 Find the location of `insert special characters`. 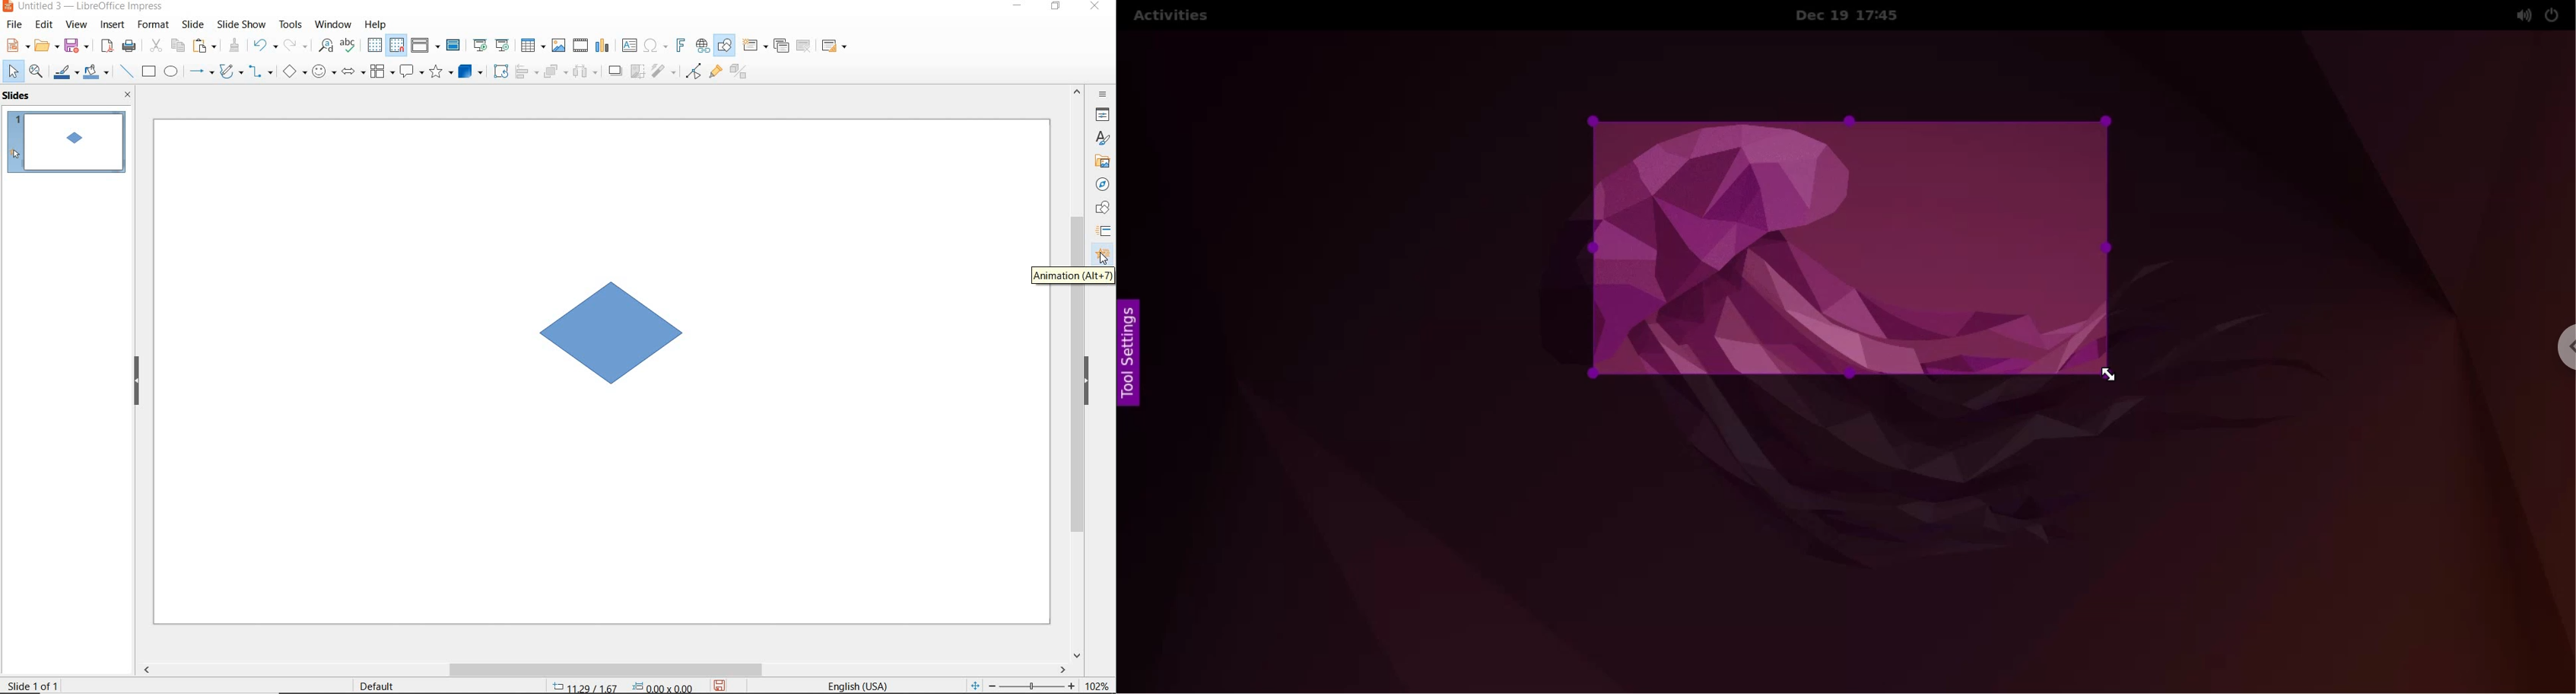

insert special characters is located at coordinates (654, 46).